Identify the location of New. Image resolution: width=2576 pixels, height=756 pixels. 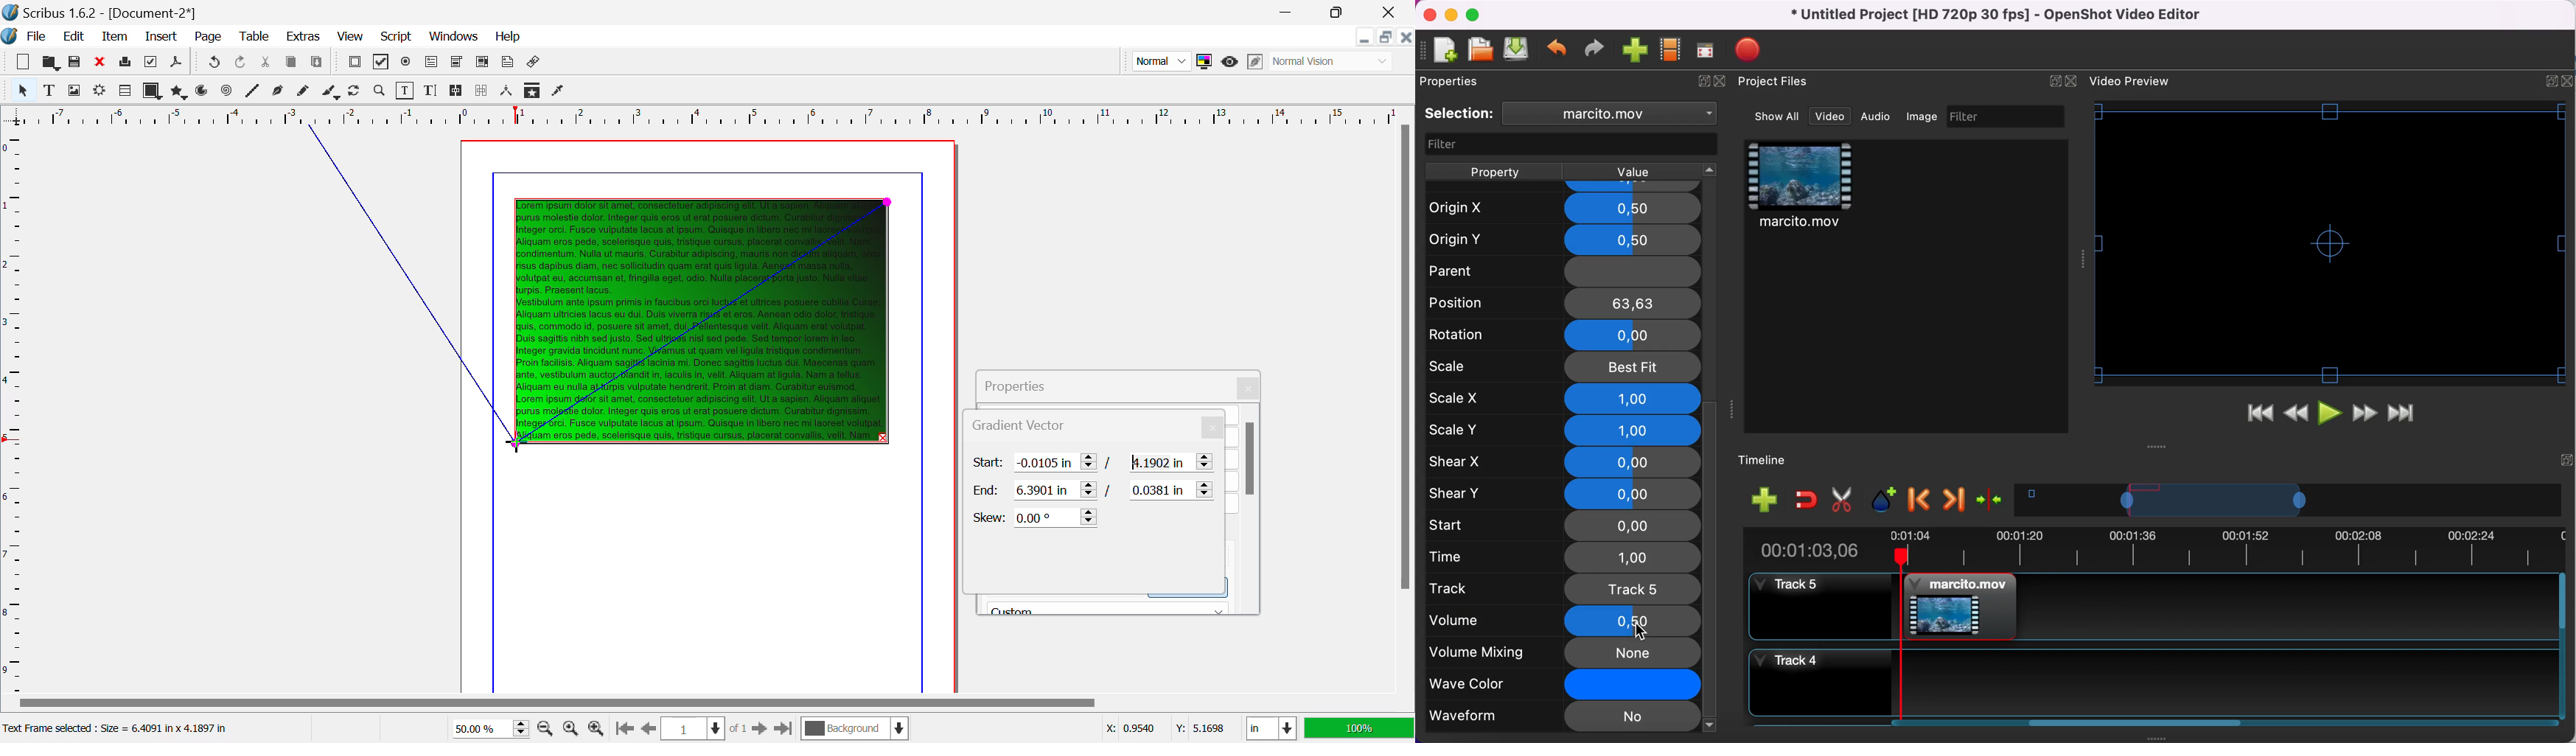
(24, 62).